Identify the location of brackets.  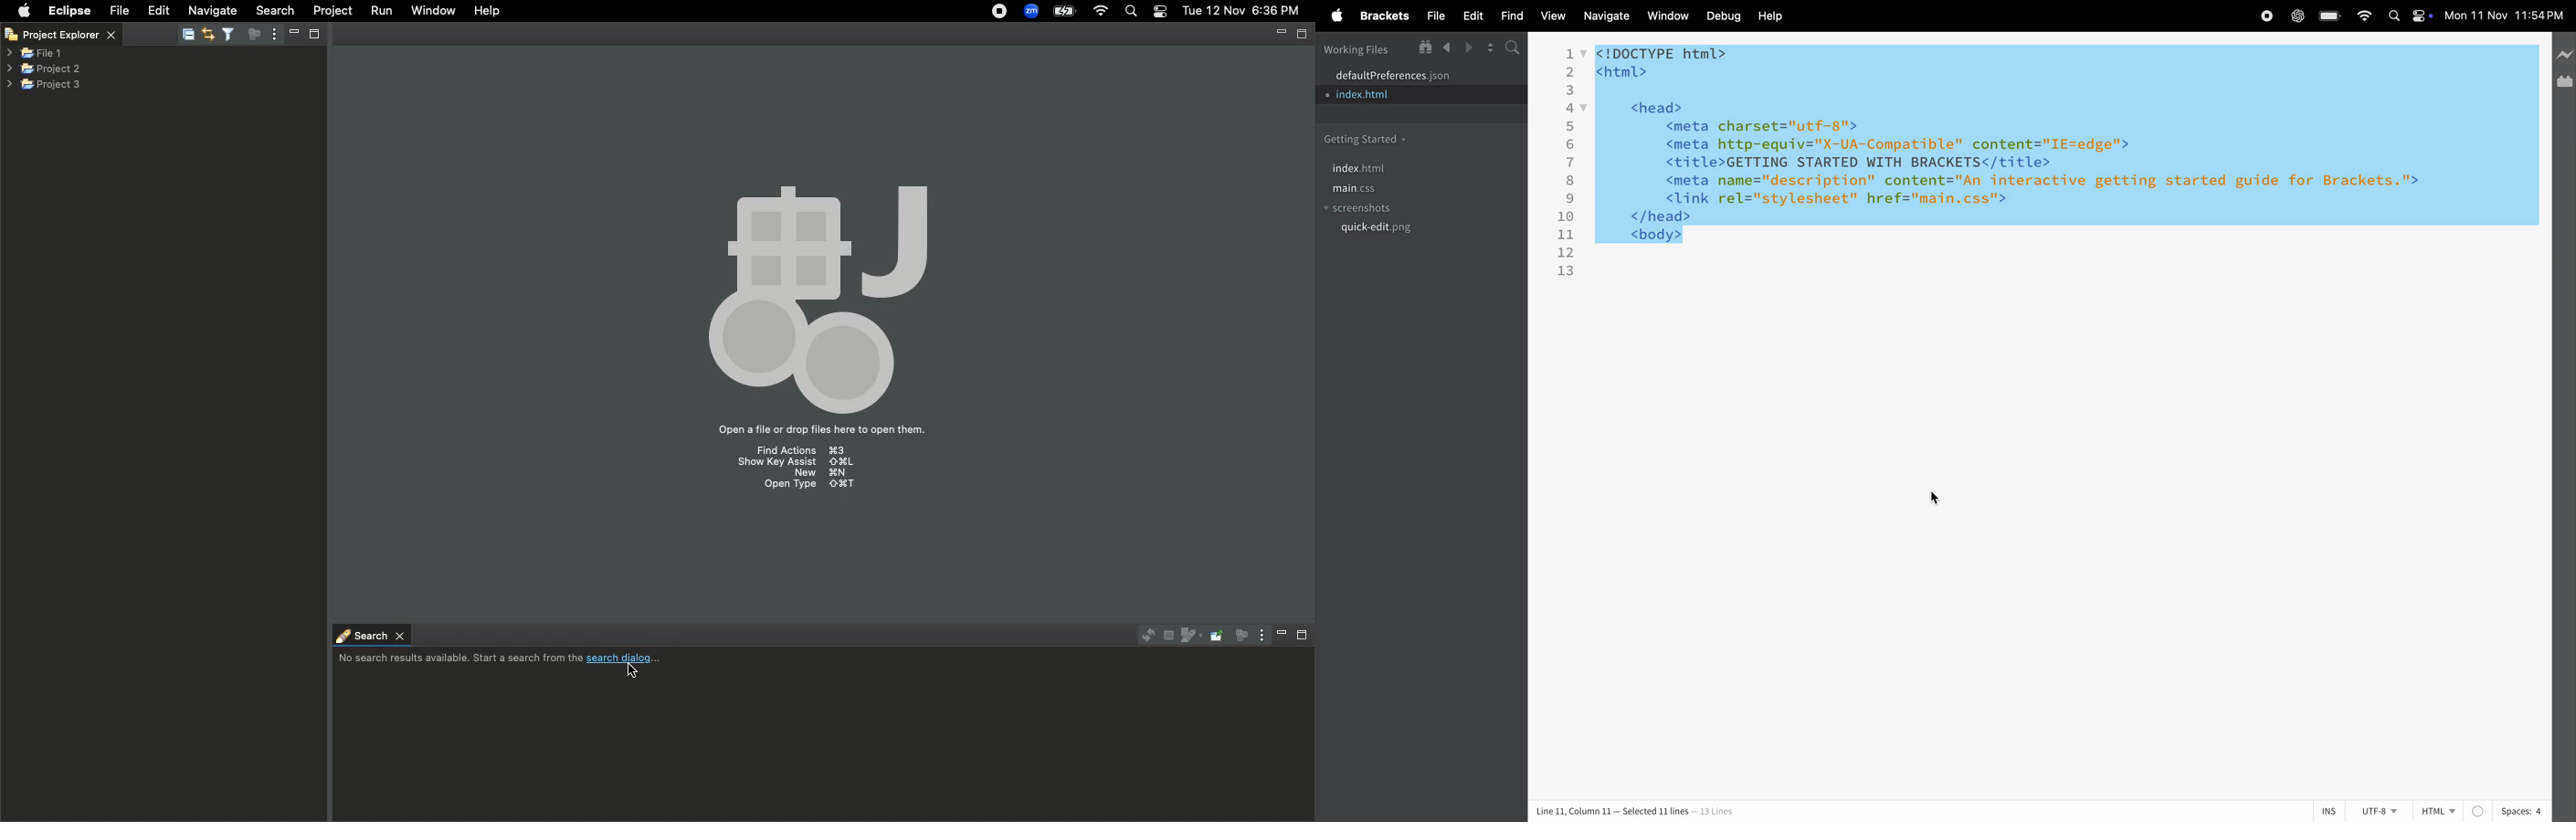
(1382, 15).